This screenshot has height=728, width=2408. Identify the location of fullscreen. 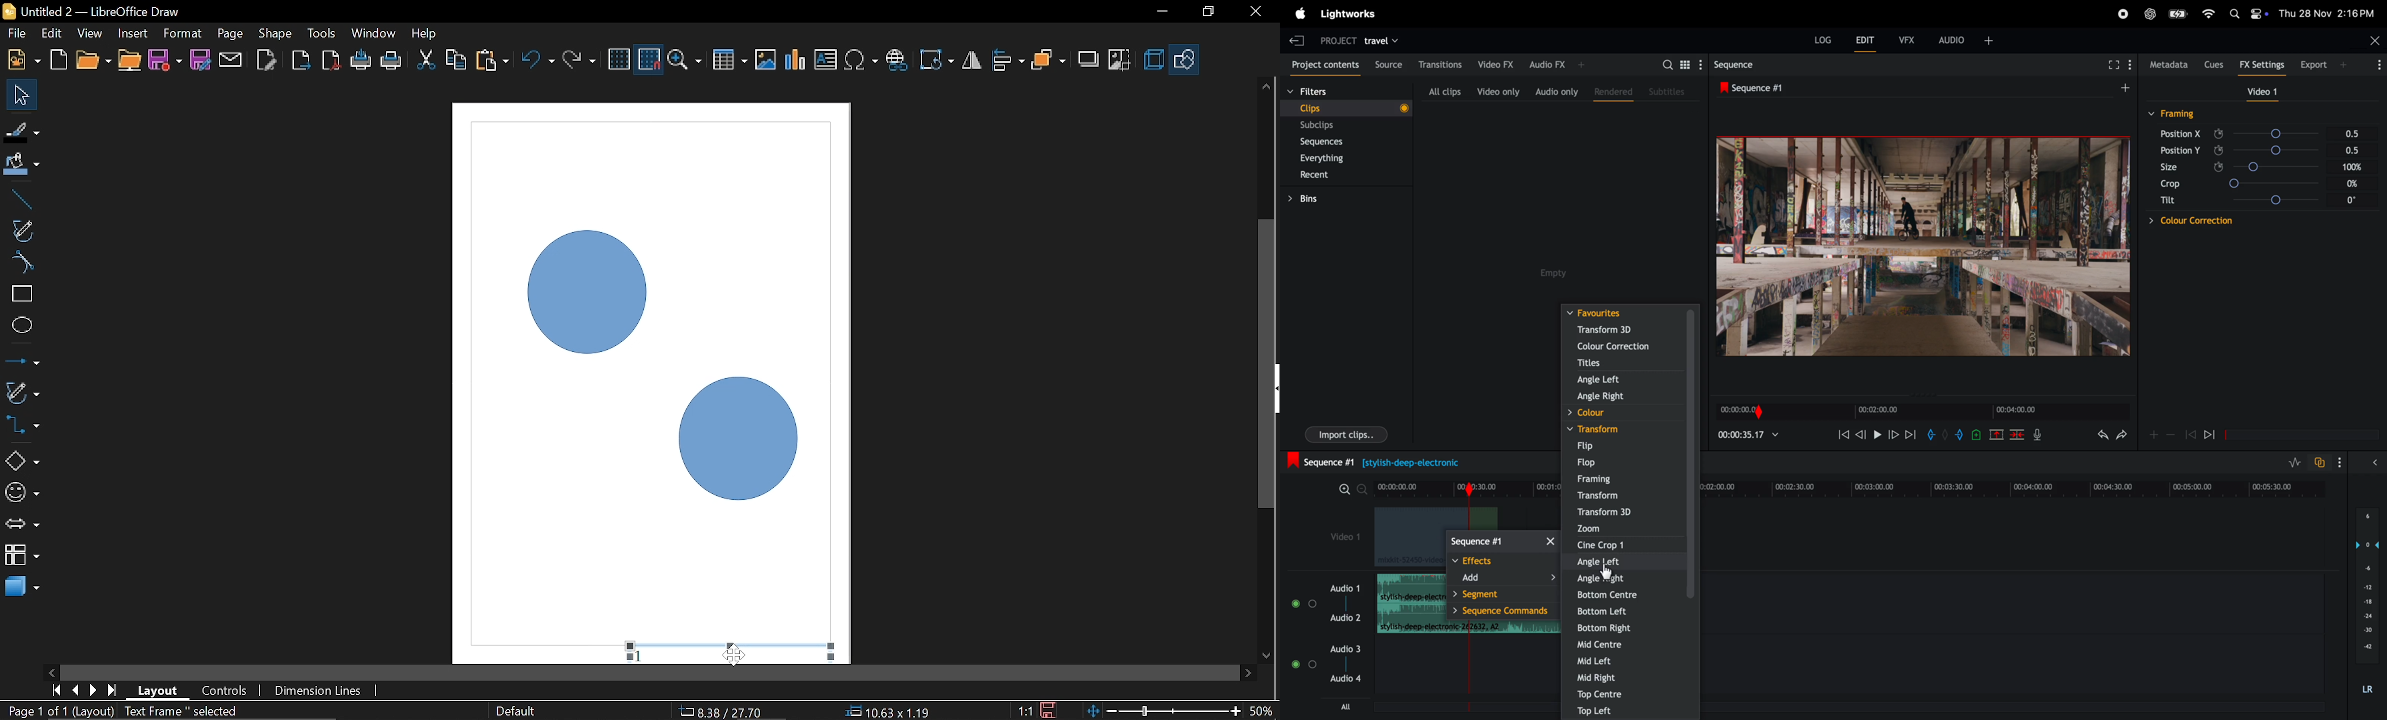
(2113, 65).